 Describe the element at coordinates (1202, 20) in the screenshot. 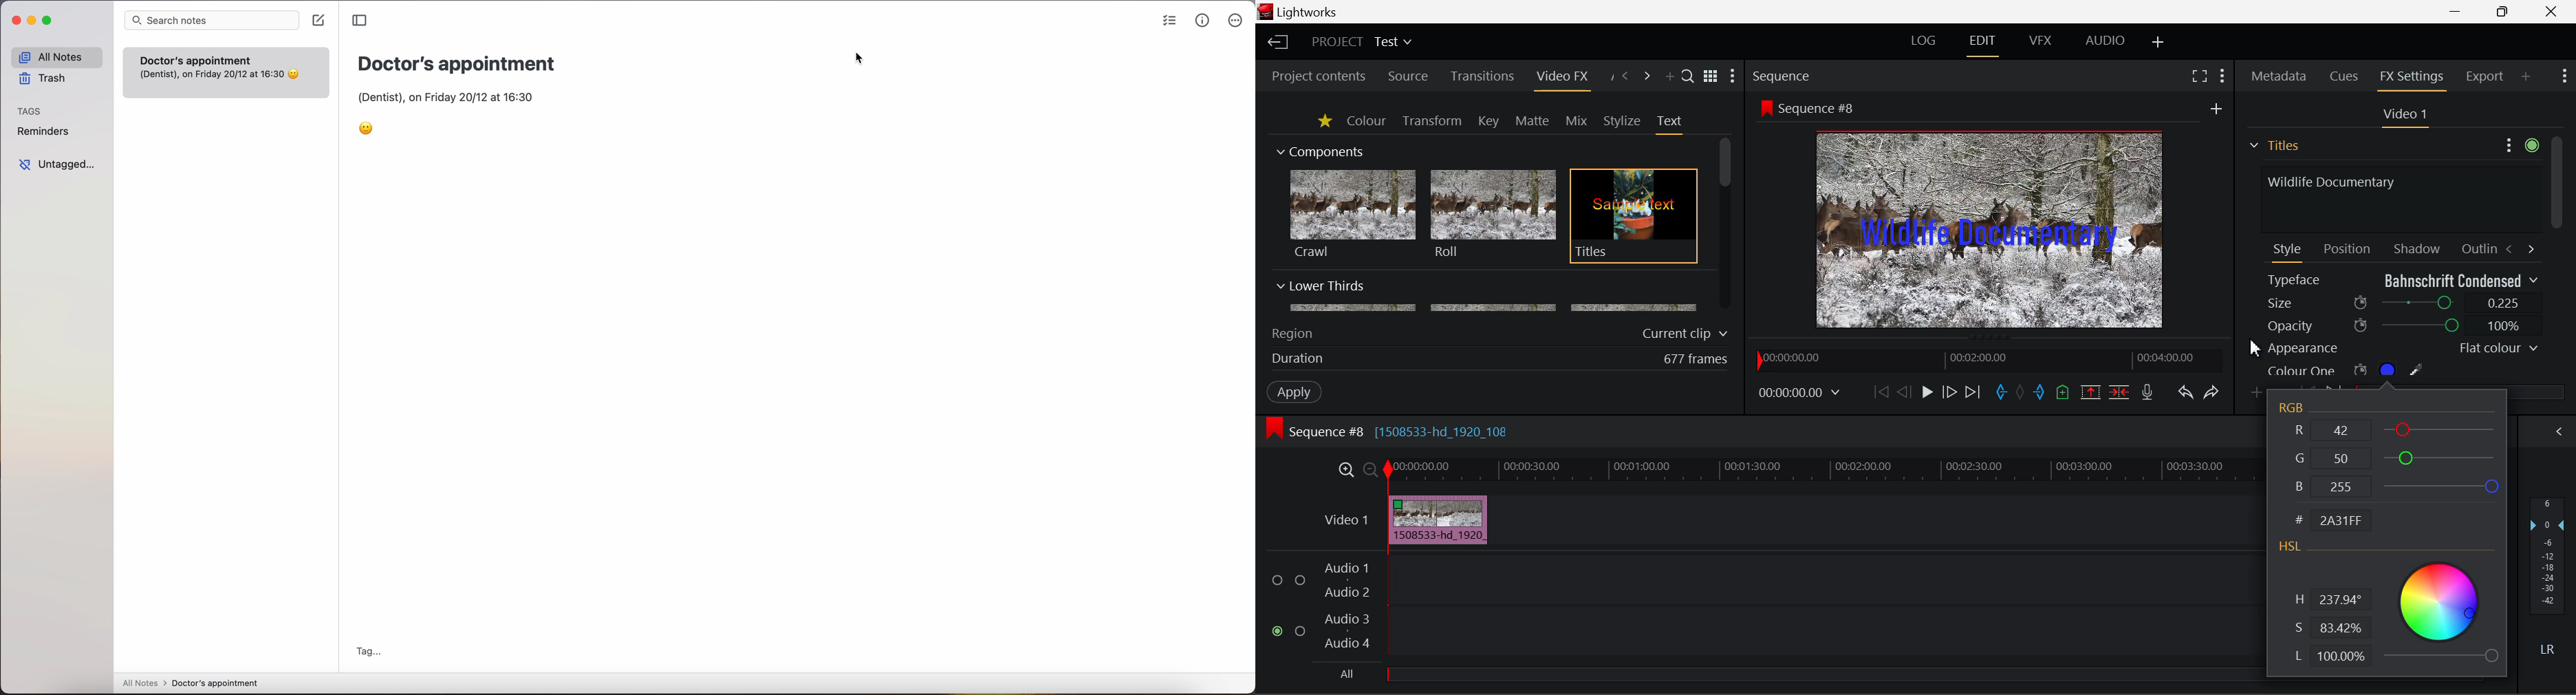

I see `metrics` at that location.